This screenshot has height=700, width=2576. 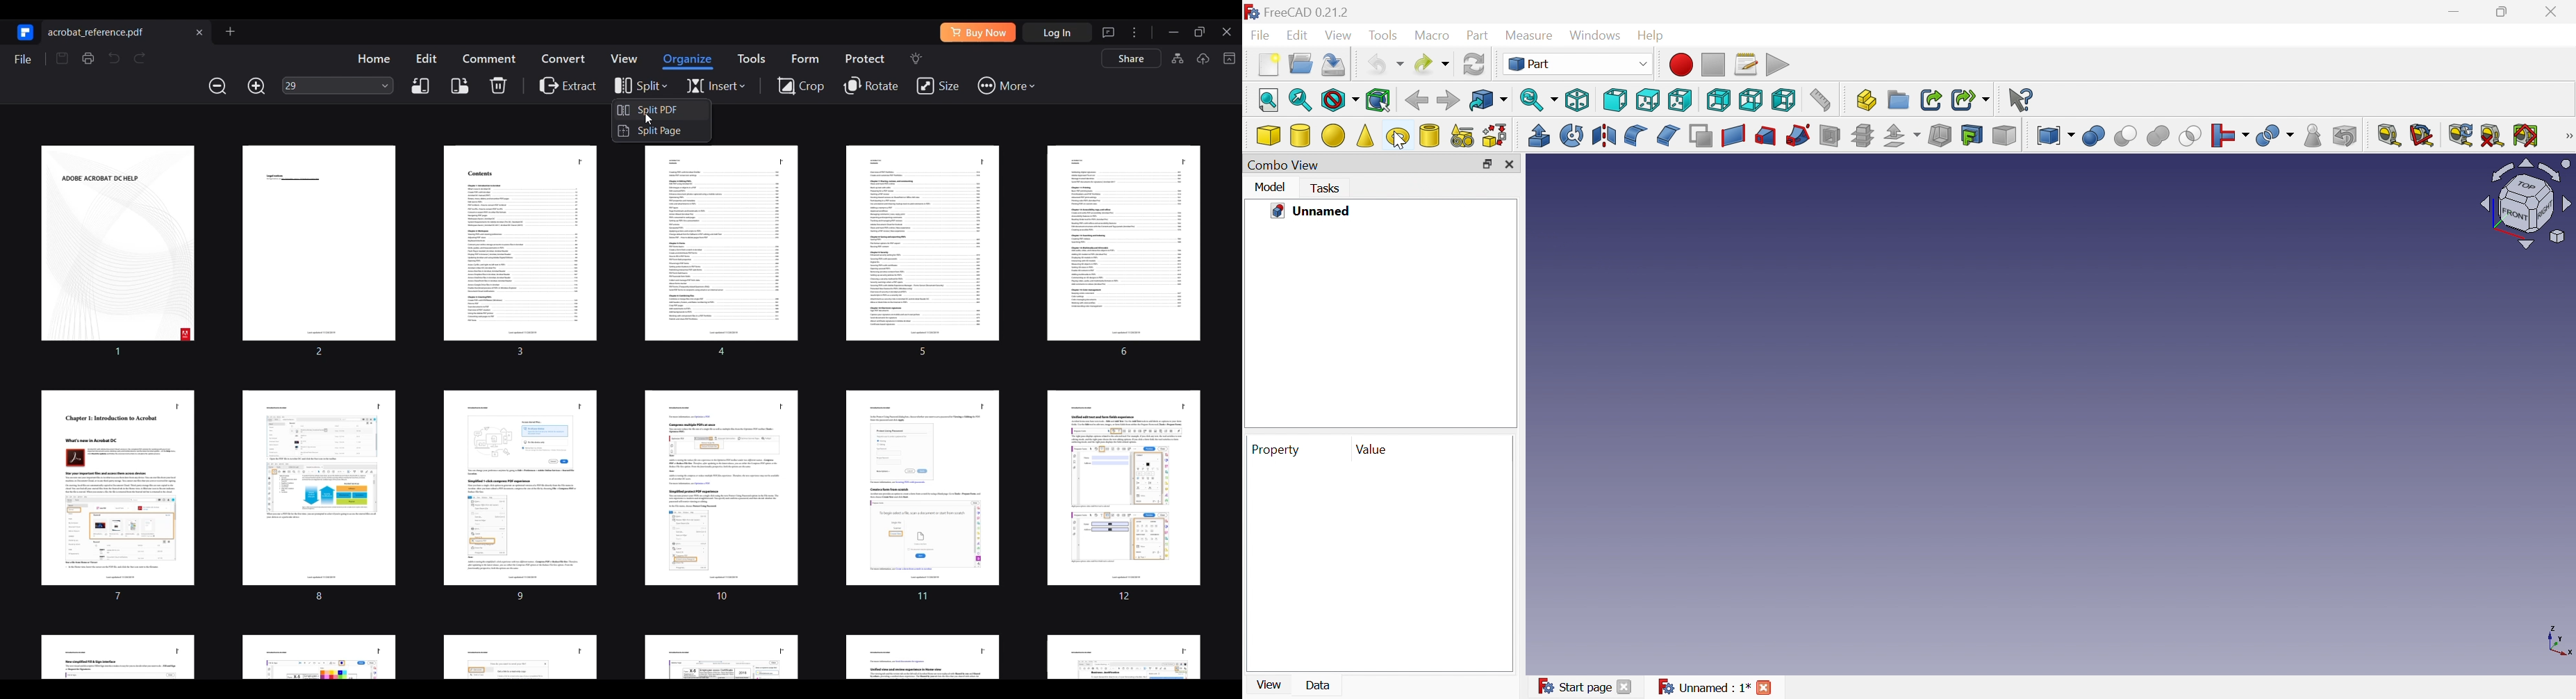 I want to click on Check geometry, so click(x=2276, y=137).